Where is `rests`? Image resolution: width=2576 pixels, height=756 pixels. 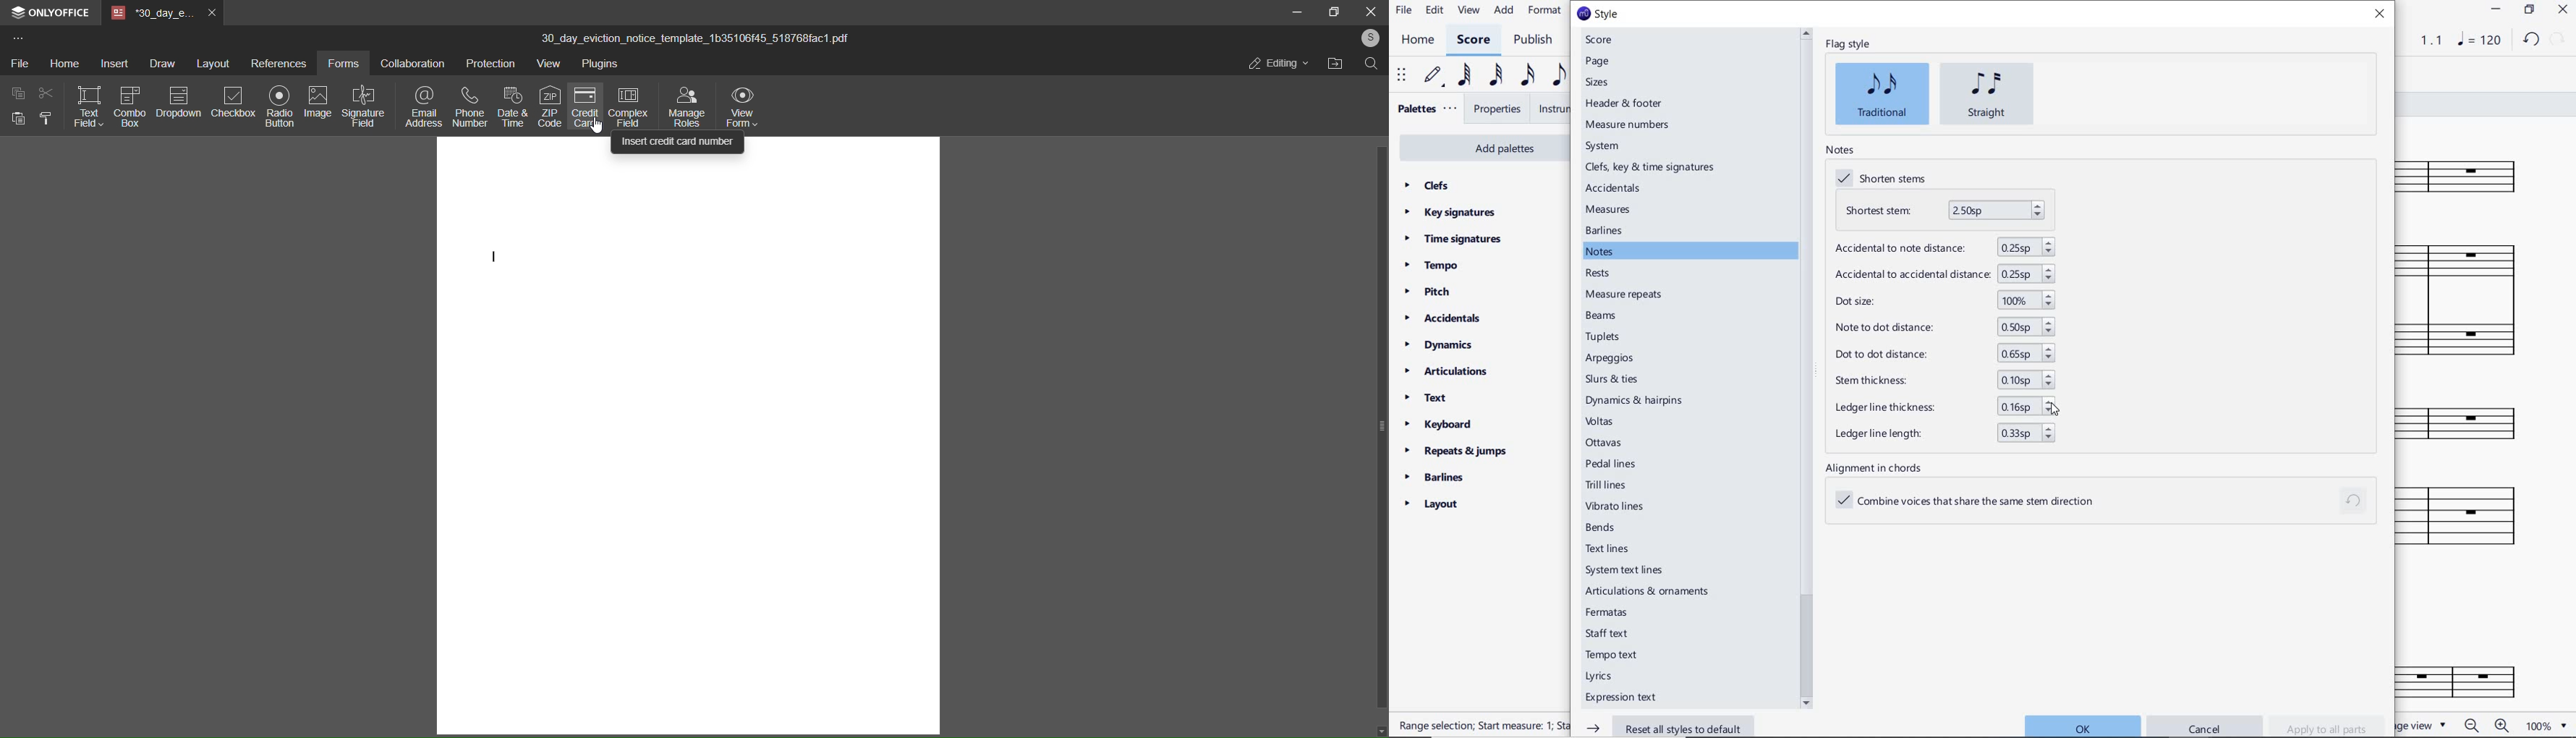
rests is located at coordinates (1597, 271).